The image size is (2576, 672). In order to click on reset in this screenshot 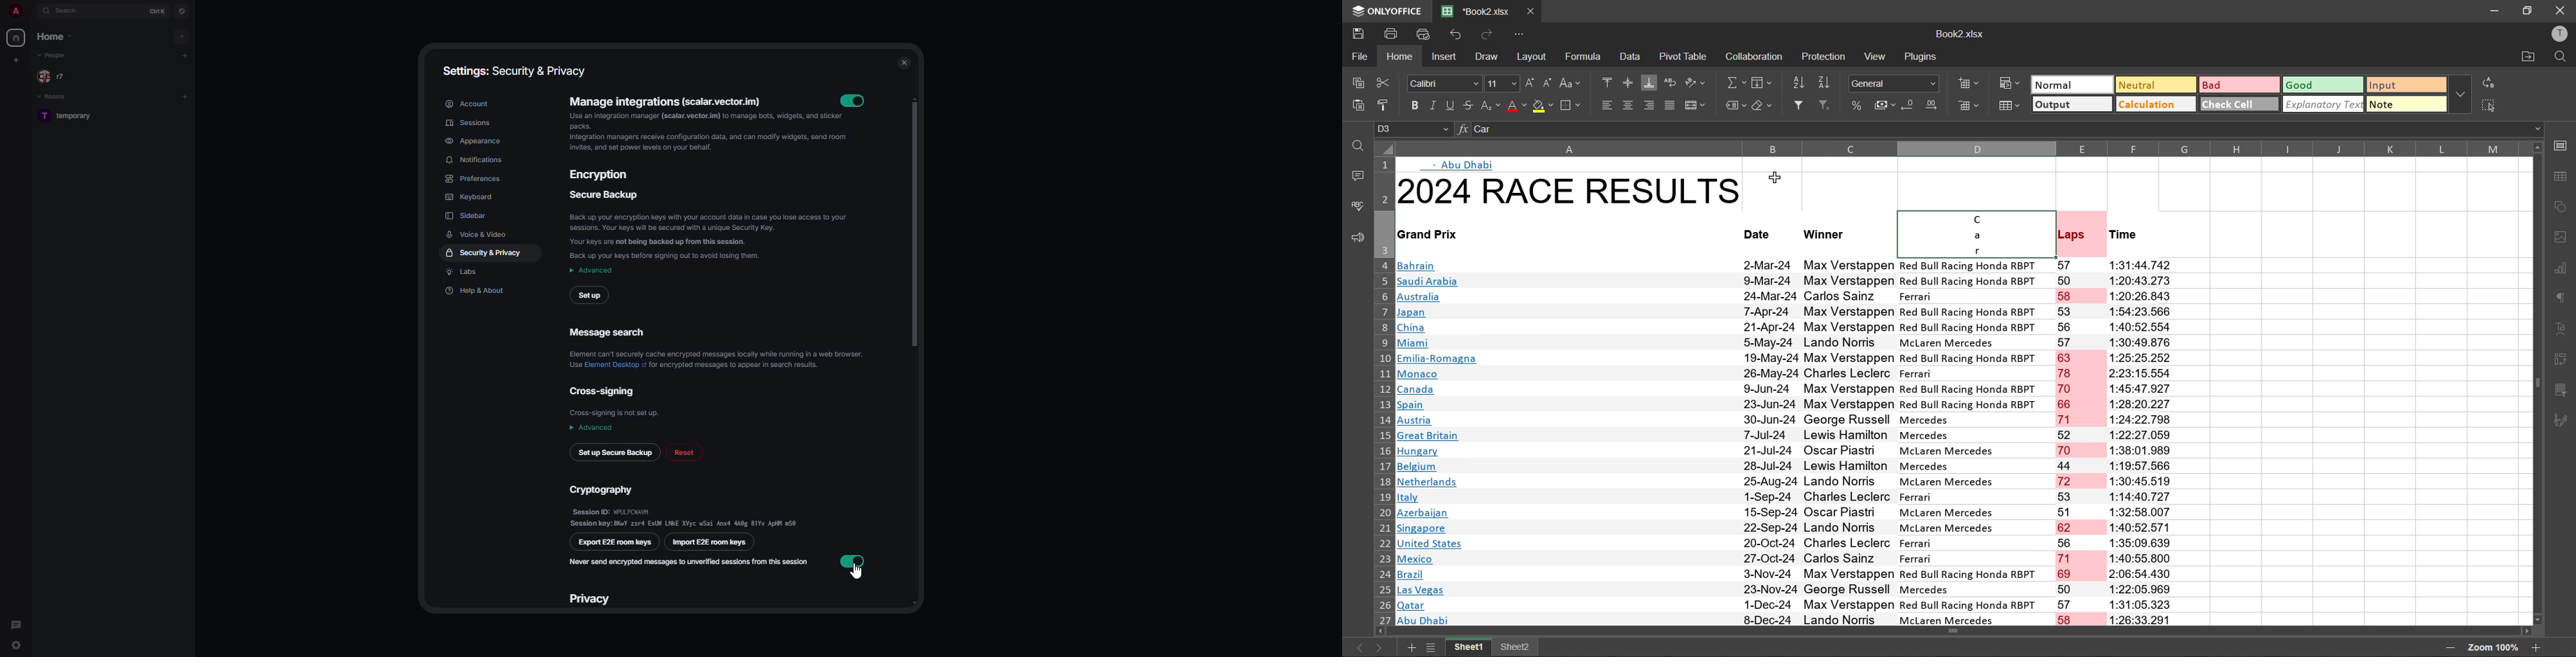, I will do `click(686, 451)`.